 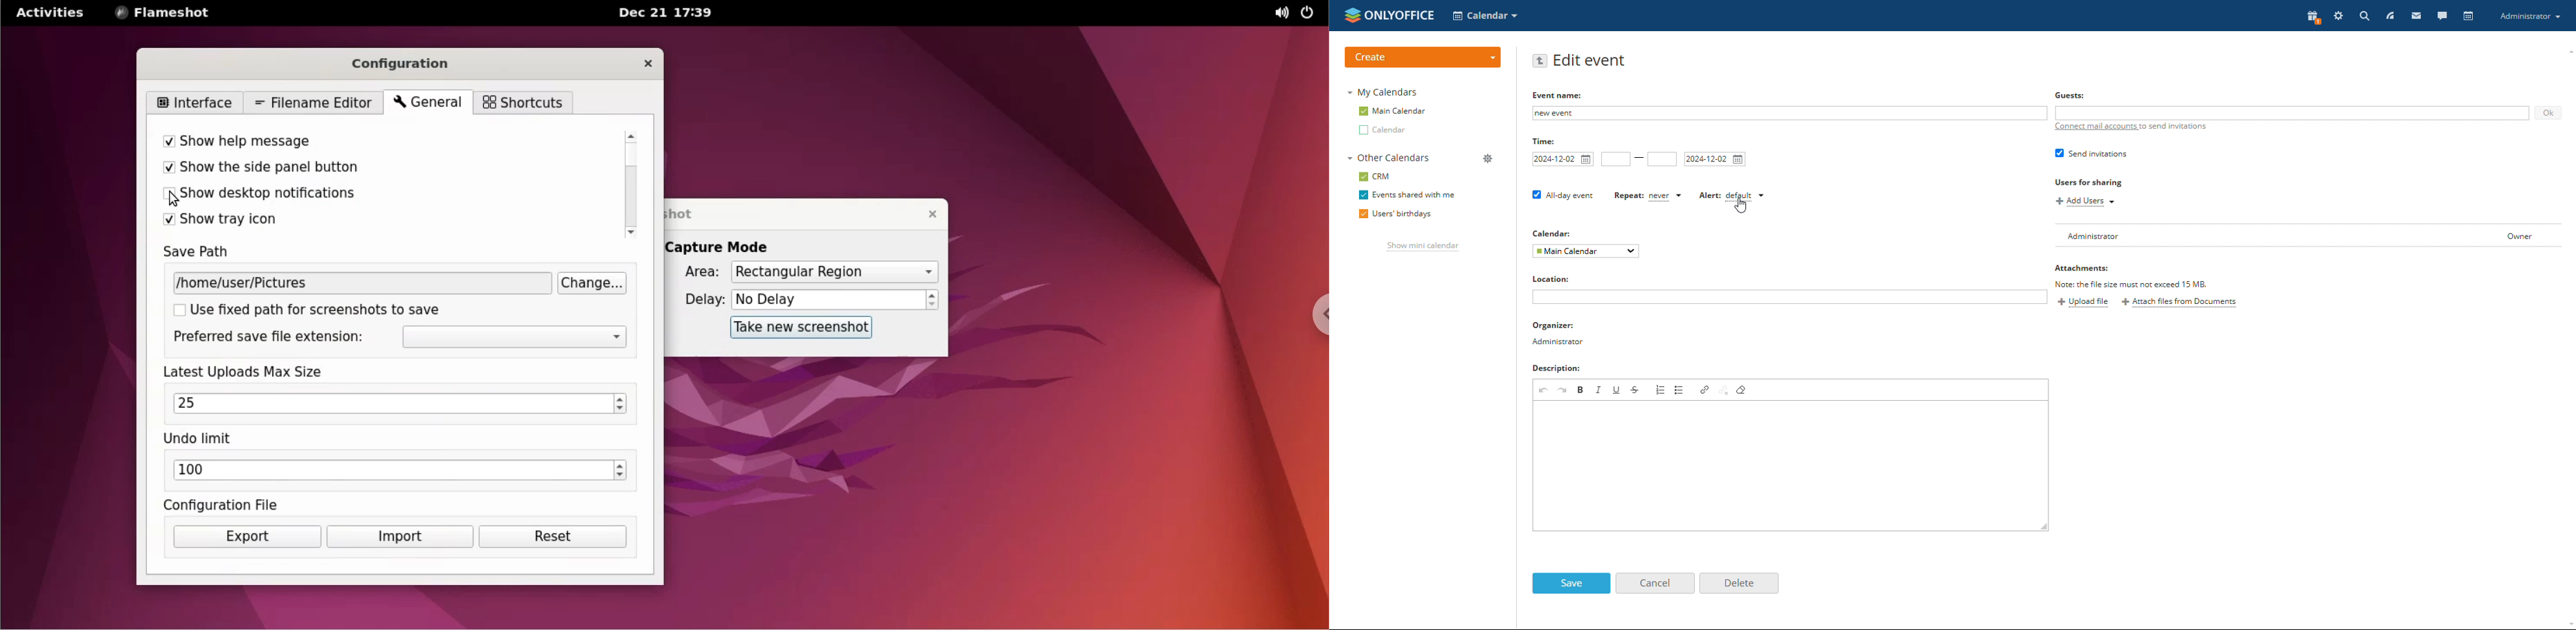 What do you see at coordinates (1395, 214) in the screenshot?
I see `users' birthdays` at bounding box center [1395, 214].